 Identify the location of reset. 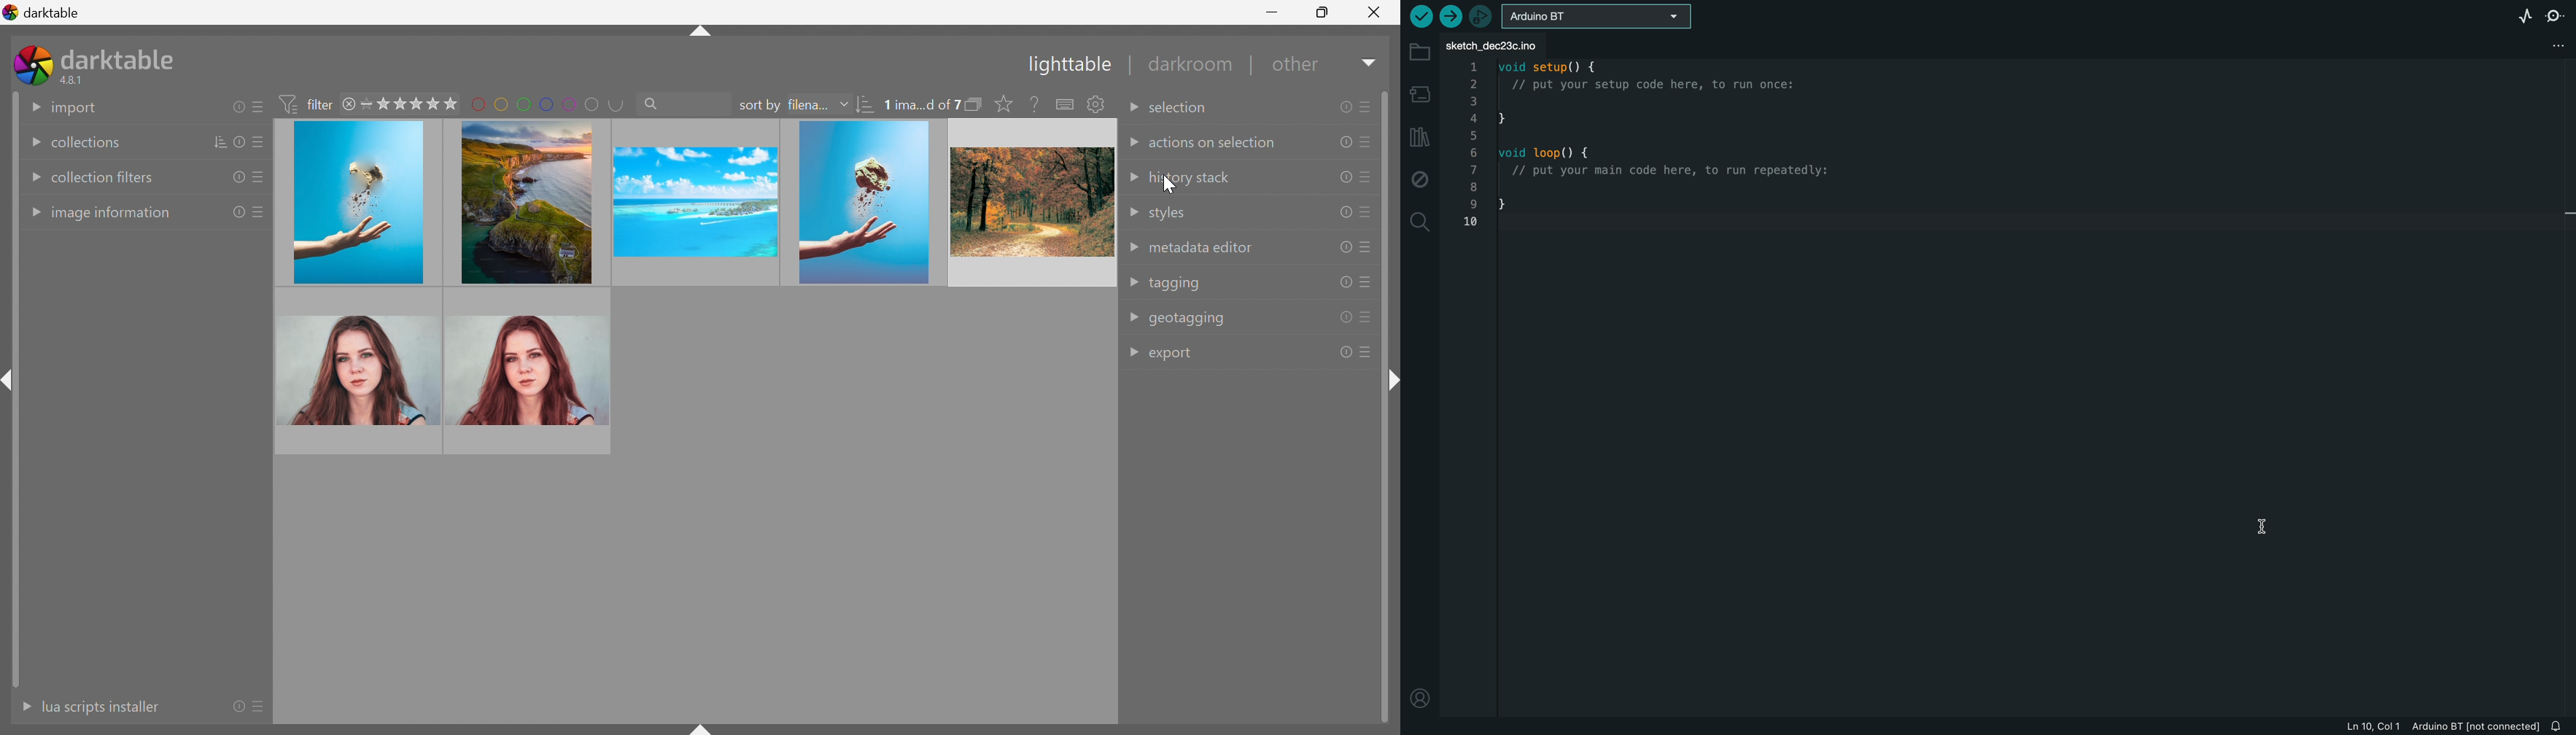
(238, 706).